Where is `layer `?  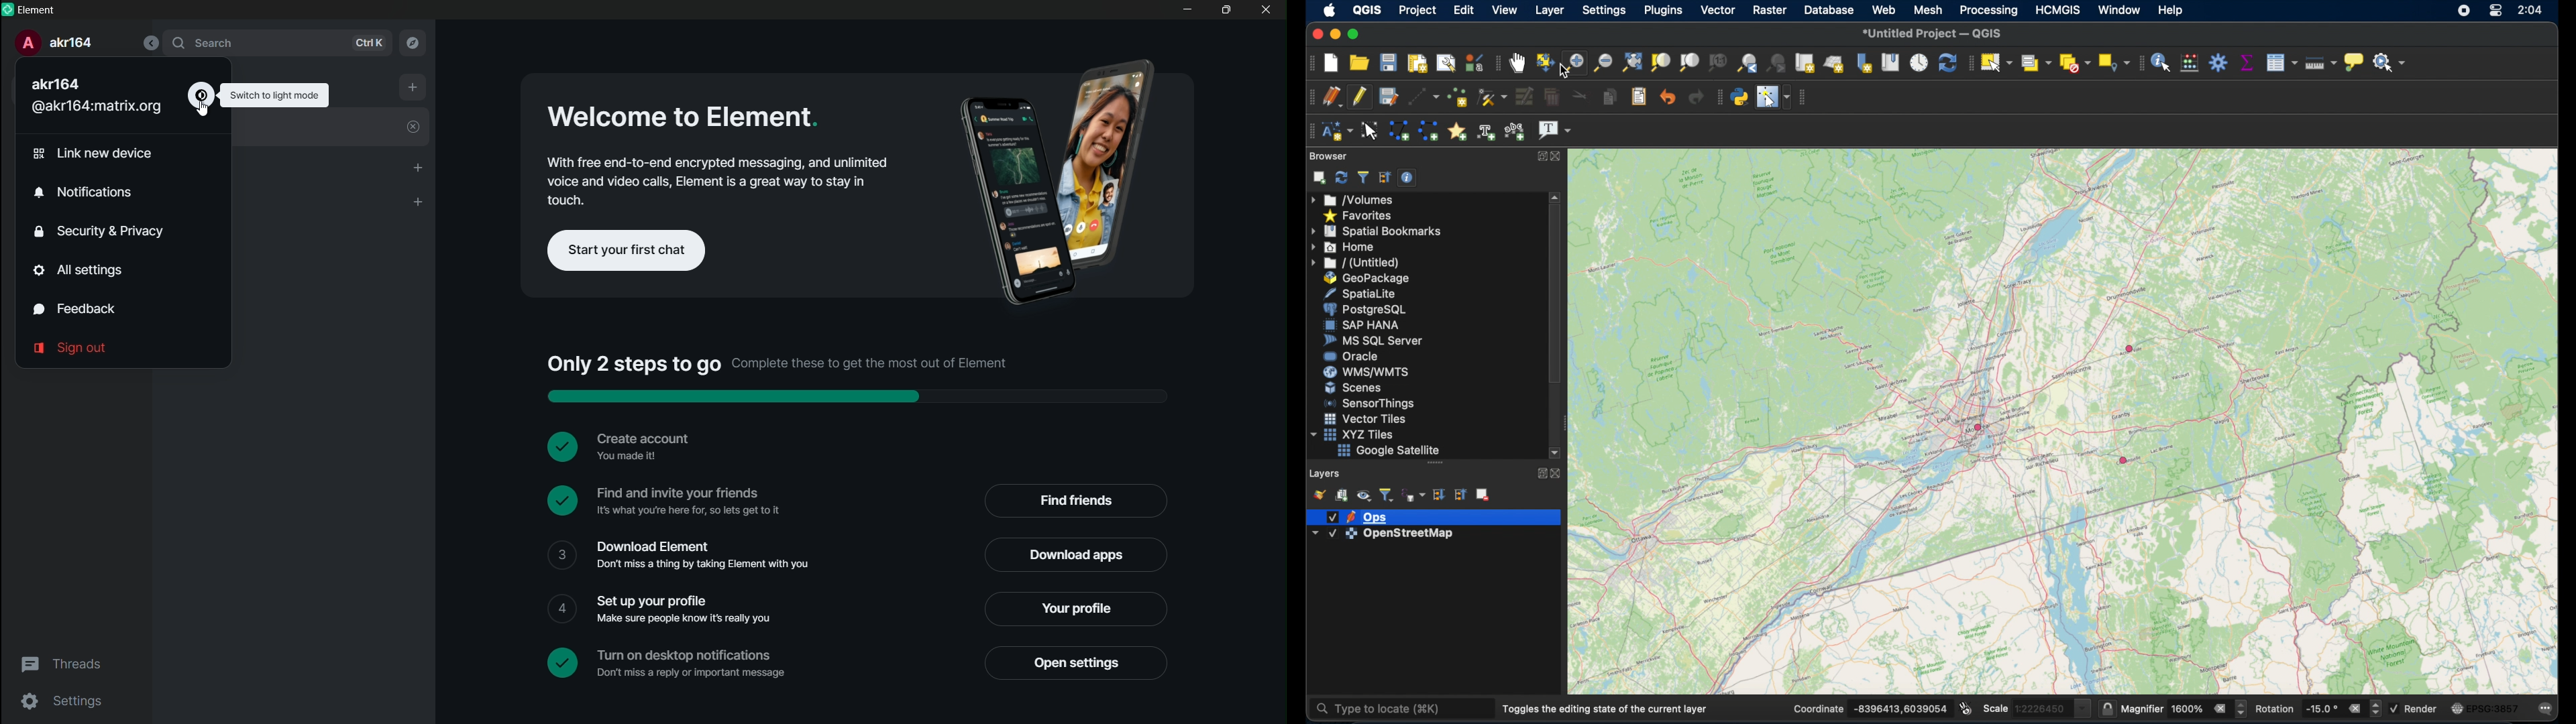
layer  is located at coordinates (1356, 516).